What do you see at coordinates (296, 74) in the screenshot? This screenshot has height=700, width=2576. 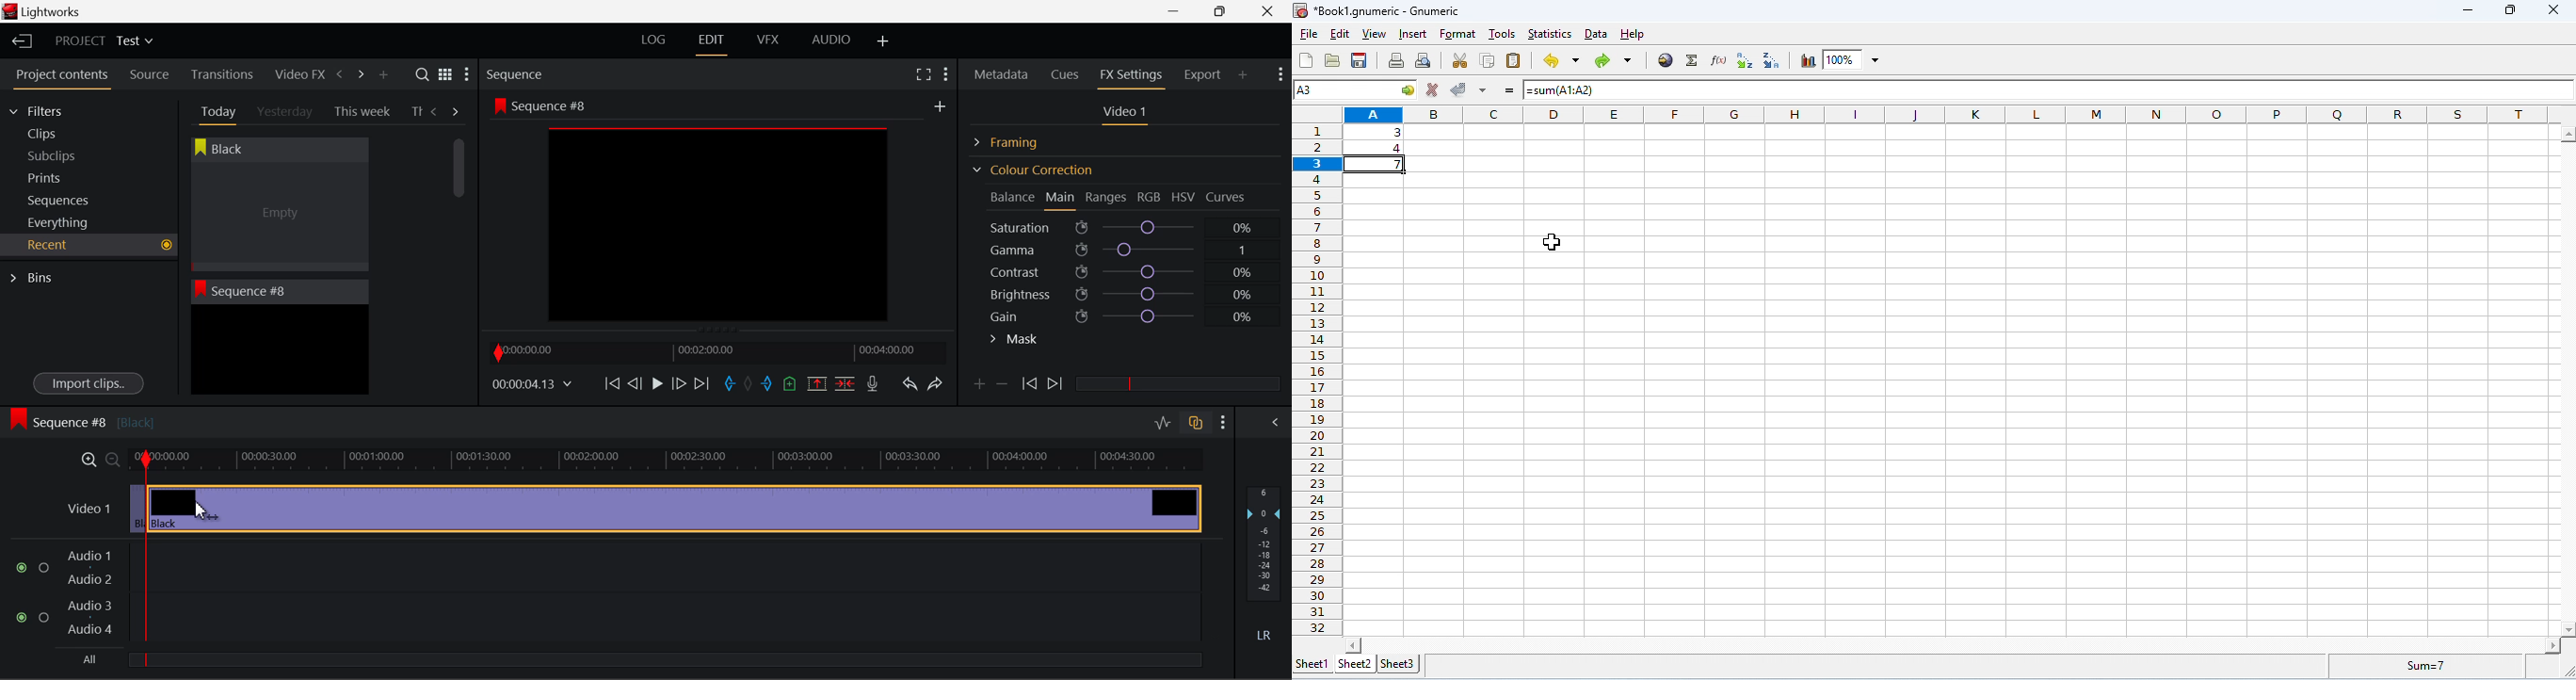 I see `Video FX` at bounding box center [296, 74].